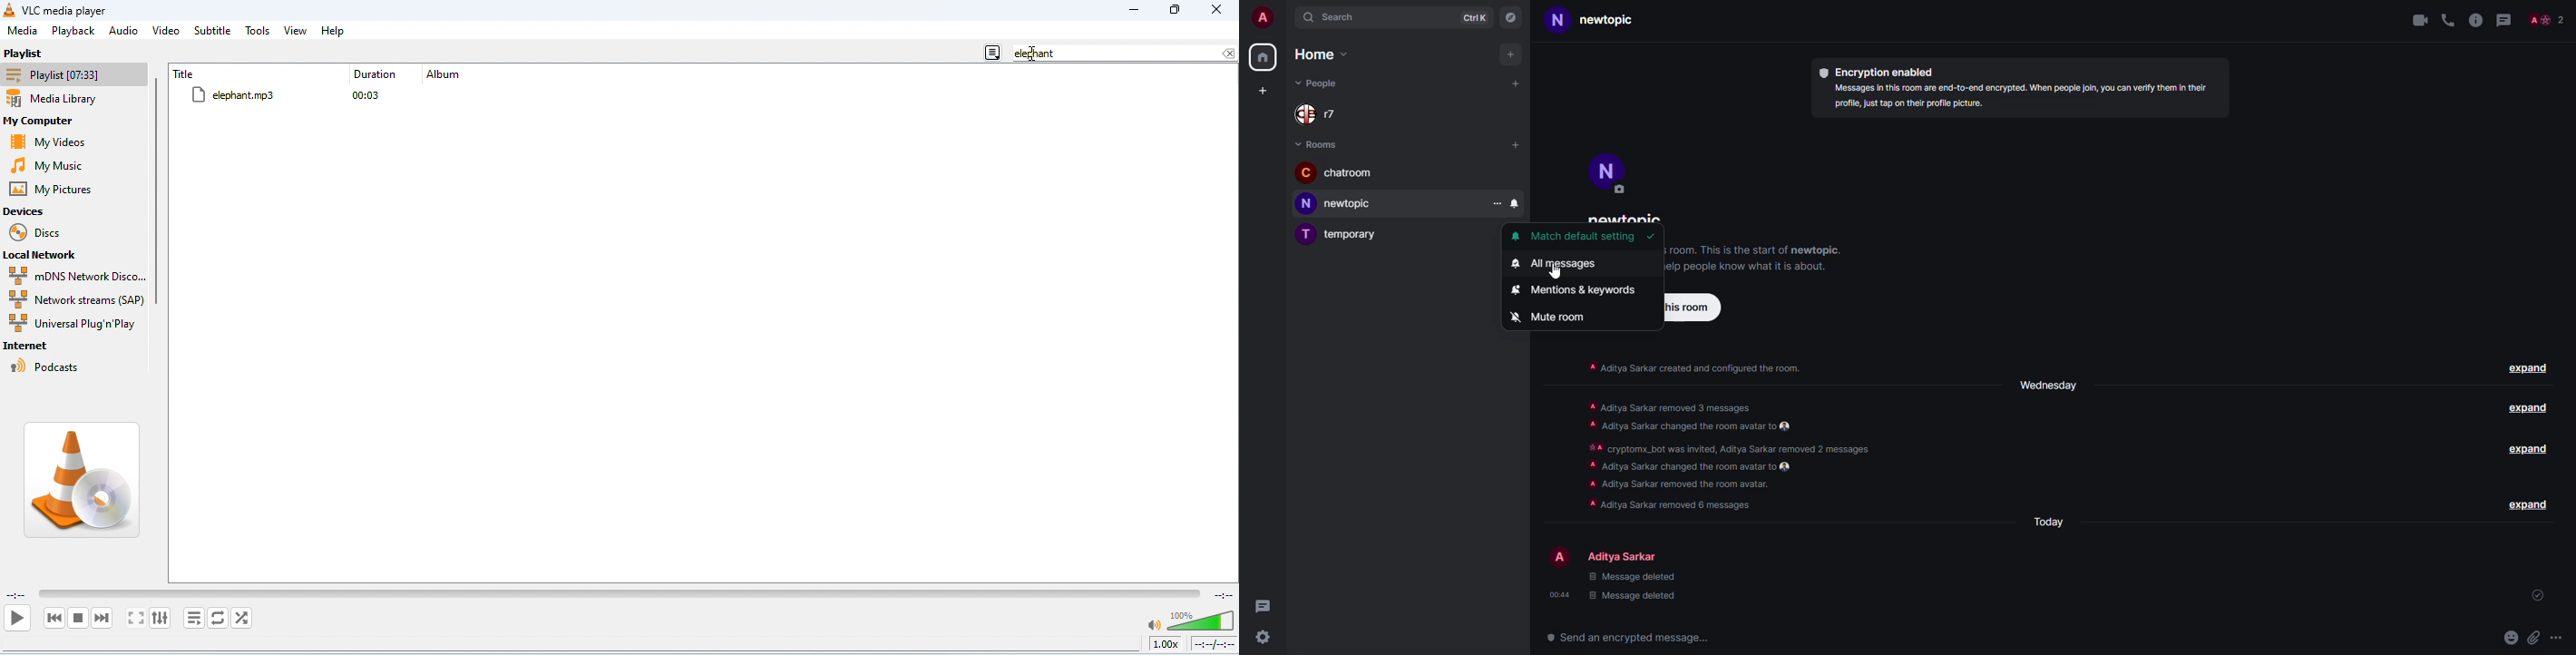  What do you see at coordinates (1321, 54) in the screenshot?
I see `home` at bounding box center [1321, 54].